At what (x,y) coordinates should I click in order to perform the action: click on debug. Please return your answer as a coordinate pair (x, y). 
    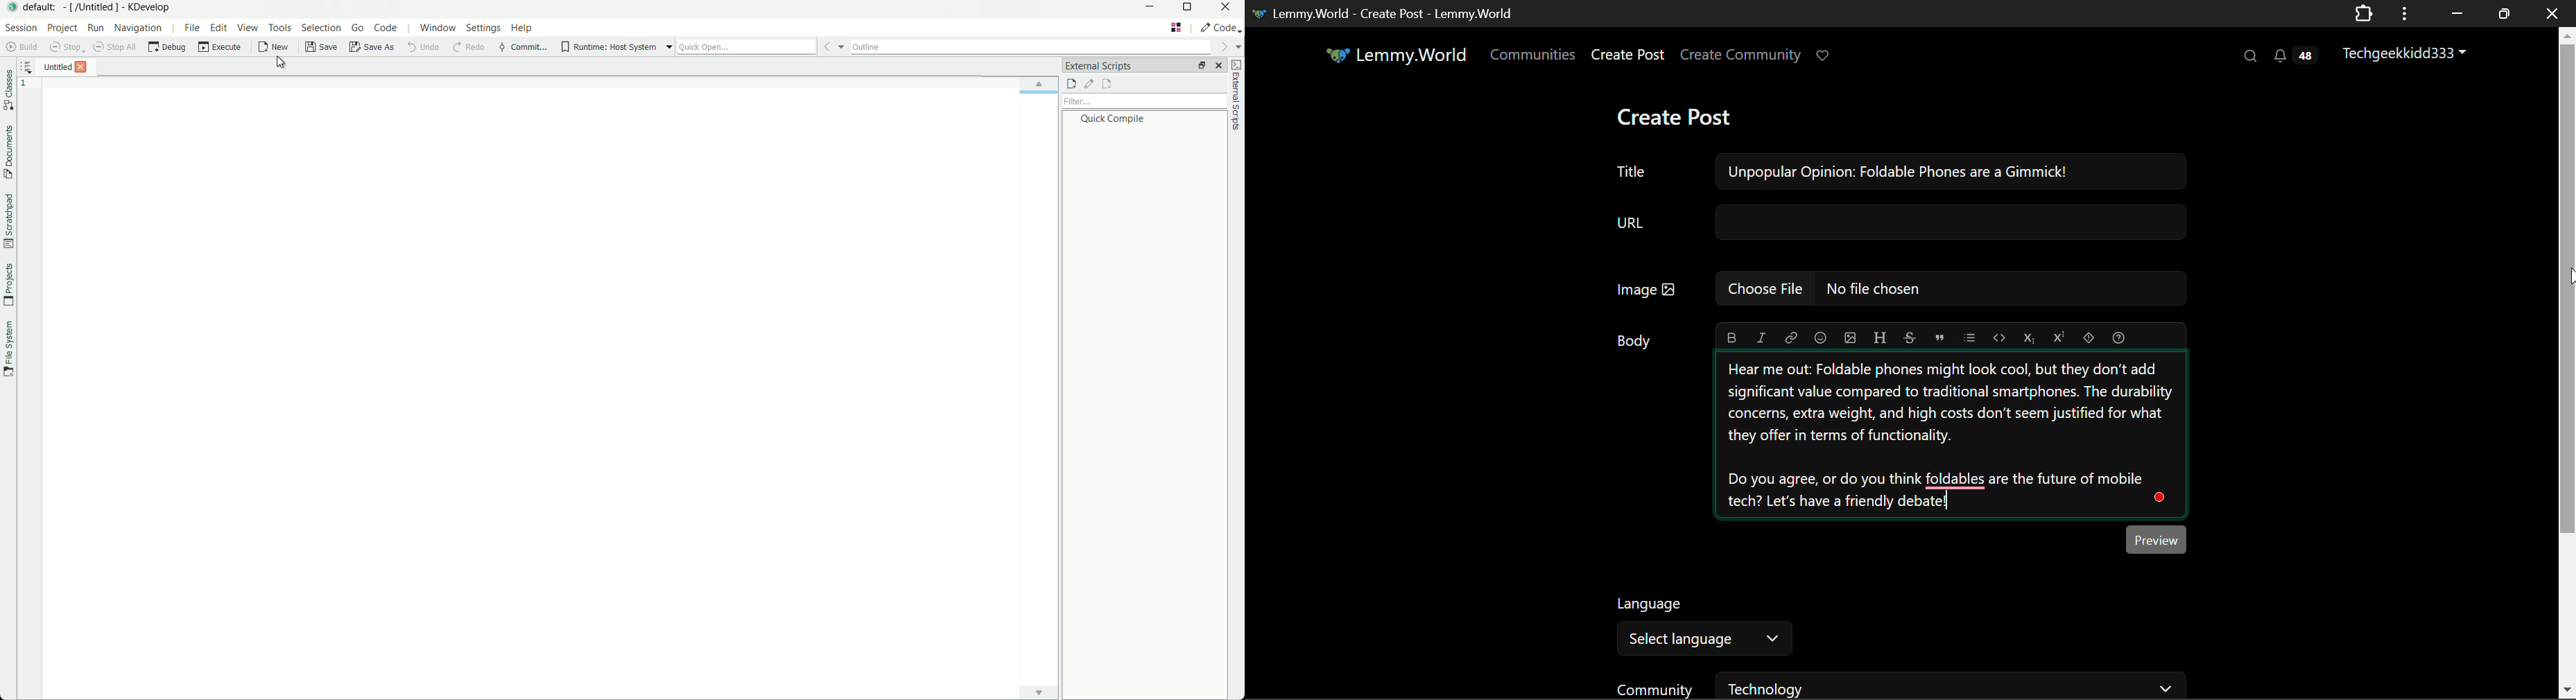
    Looking at the image, I should click on (170, 46).